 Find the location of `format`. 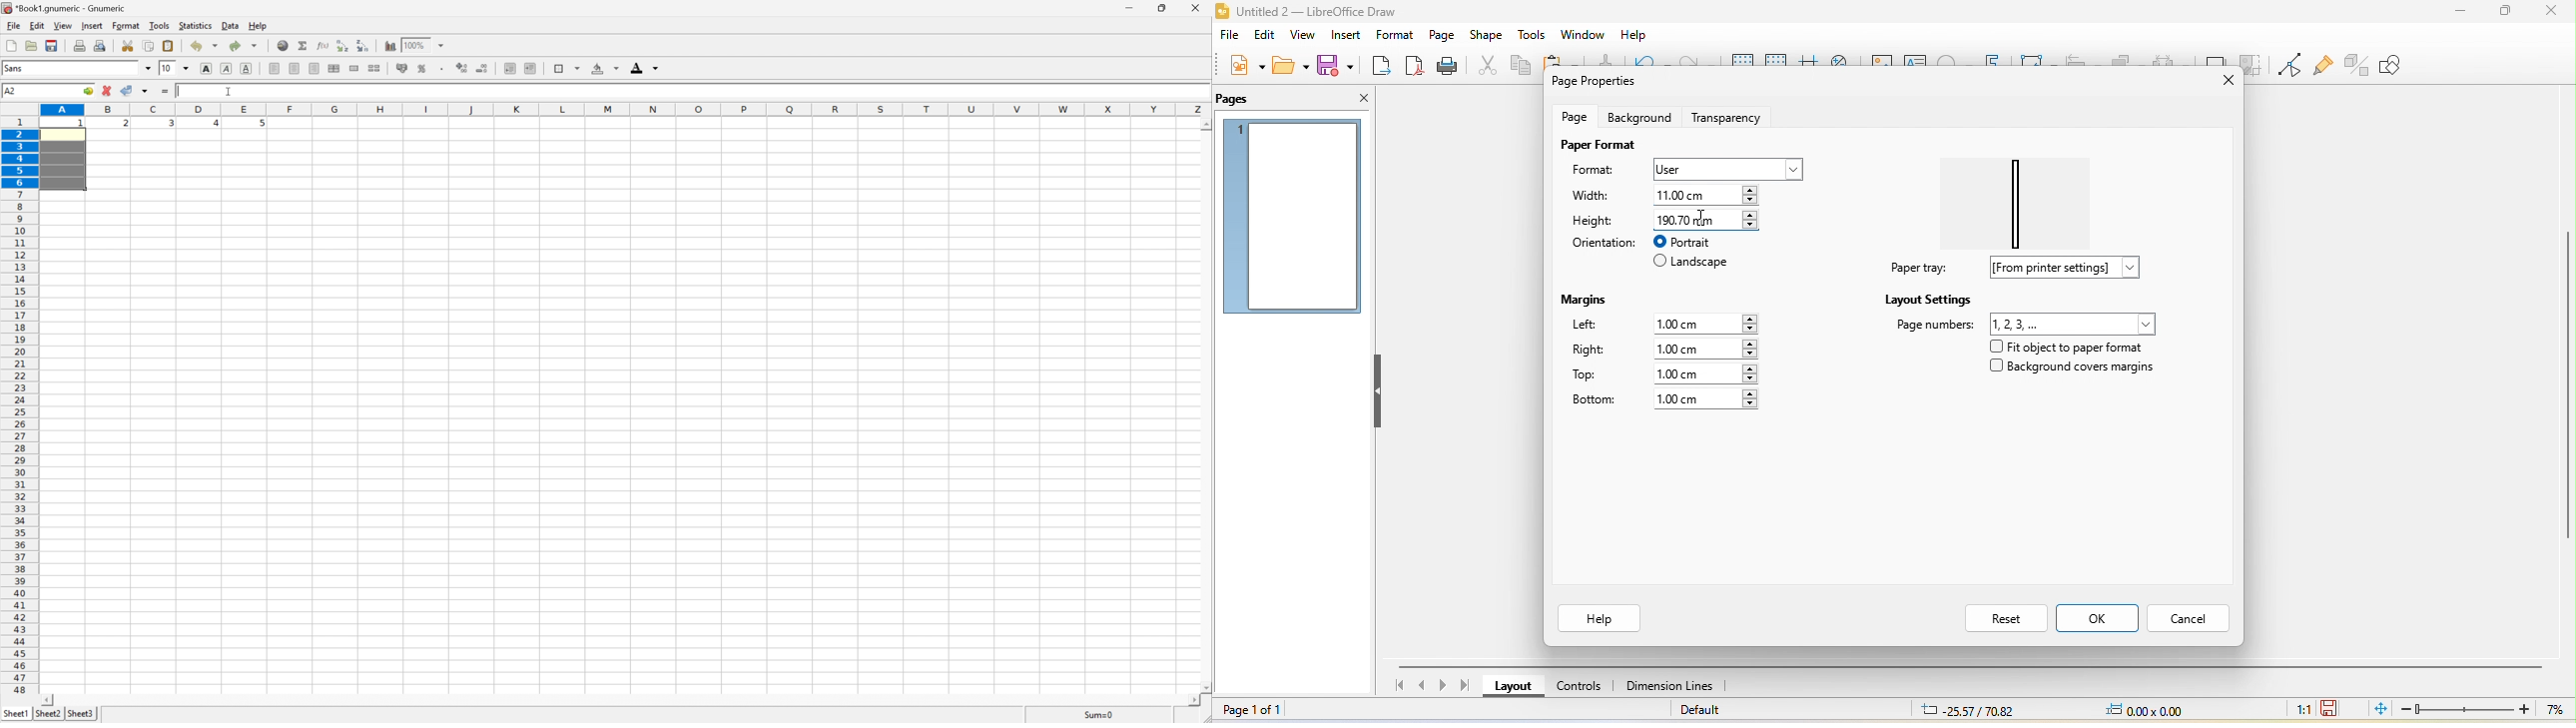

format is located at coordinates (125, 26).